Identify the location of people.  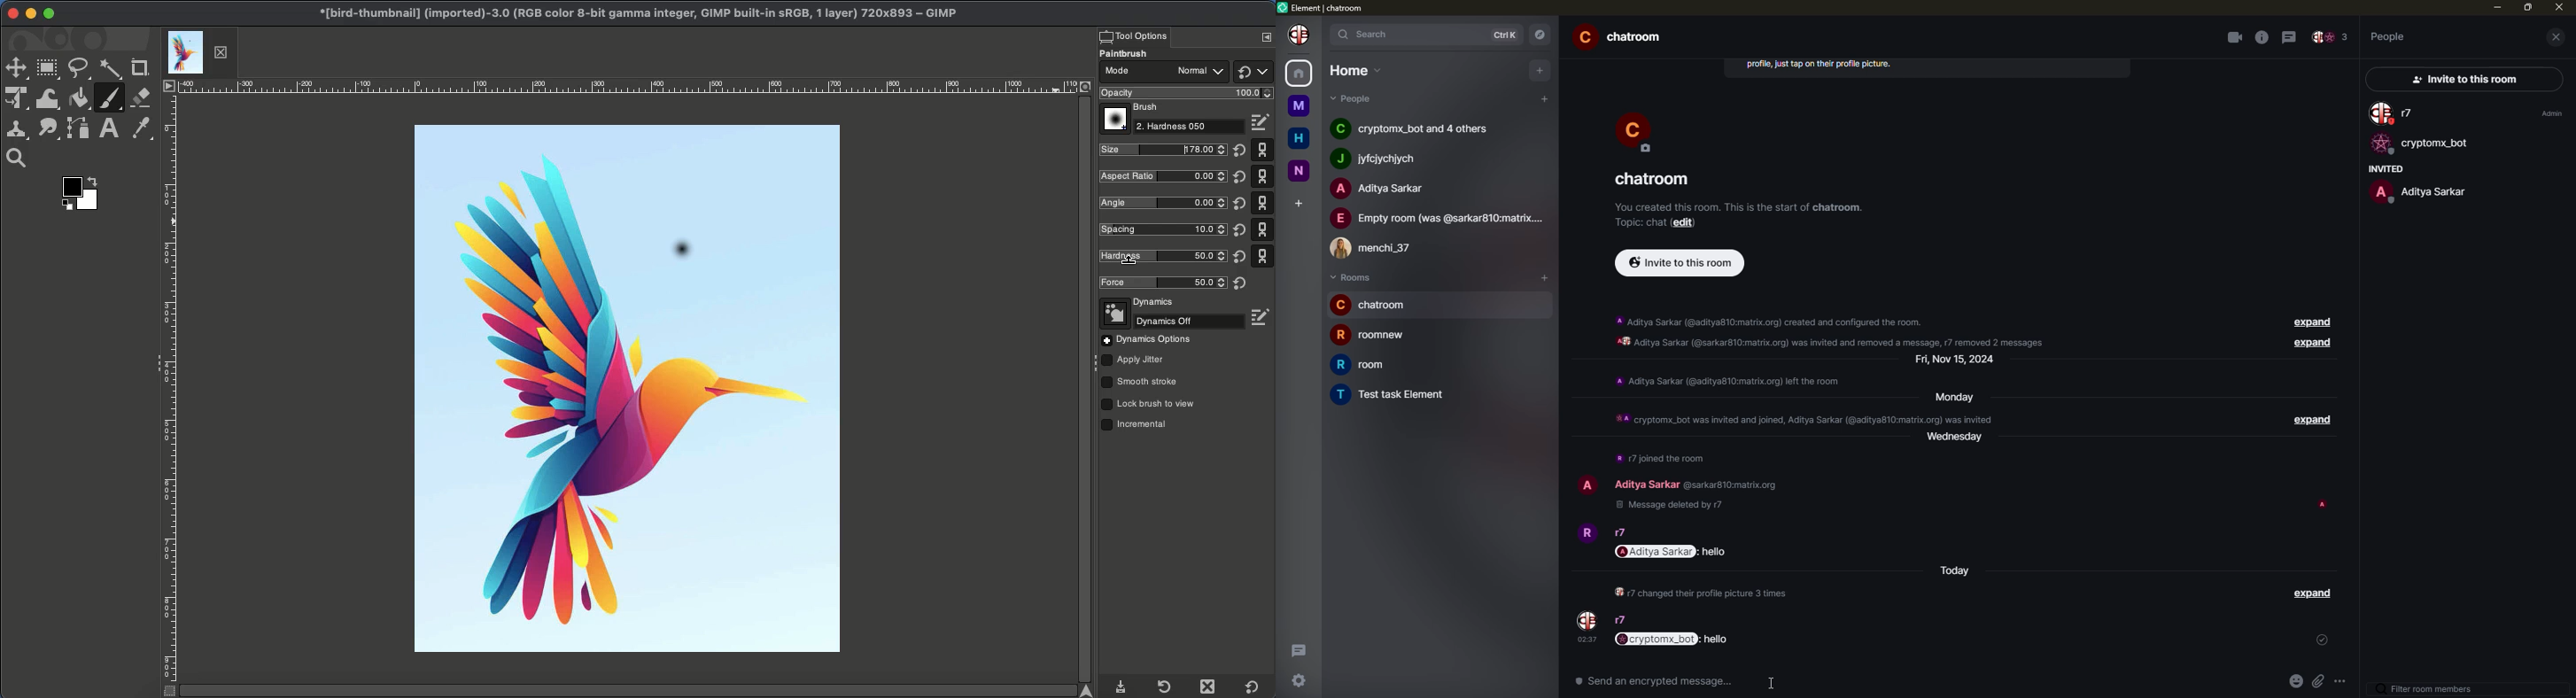
(2331, 38).